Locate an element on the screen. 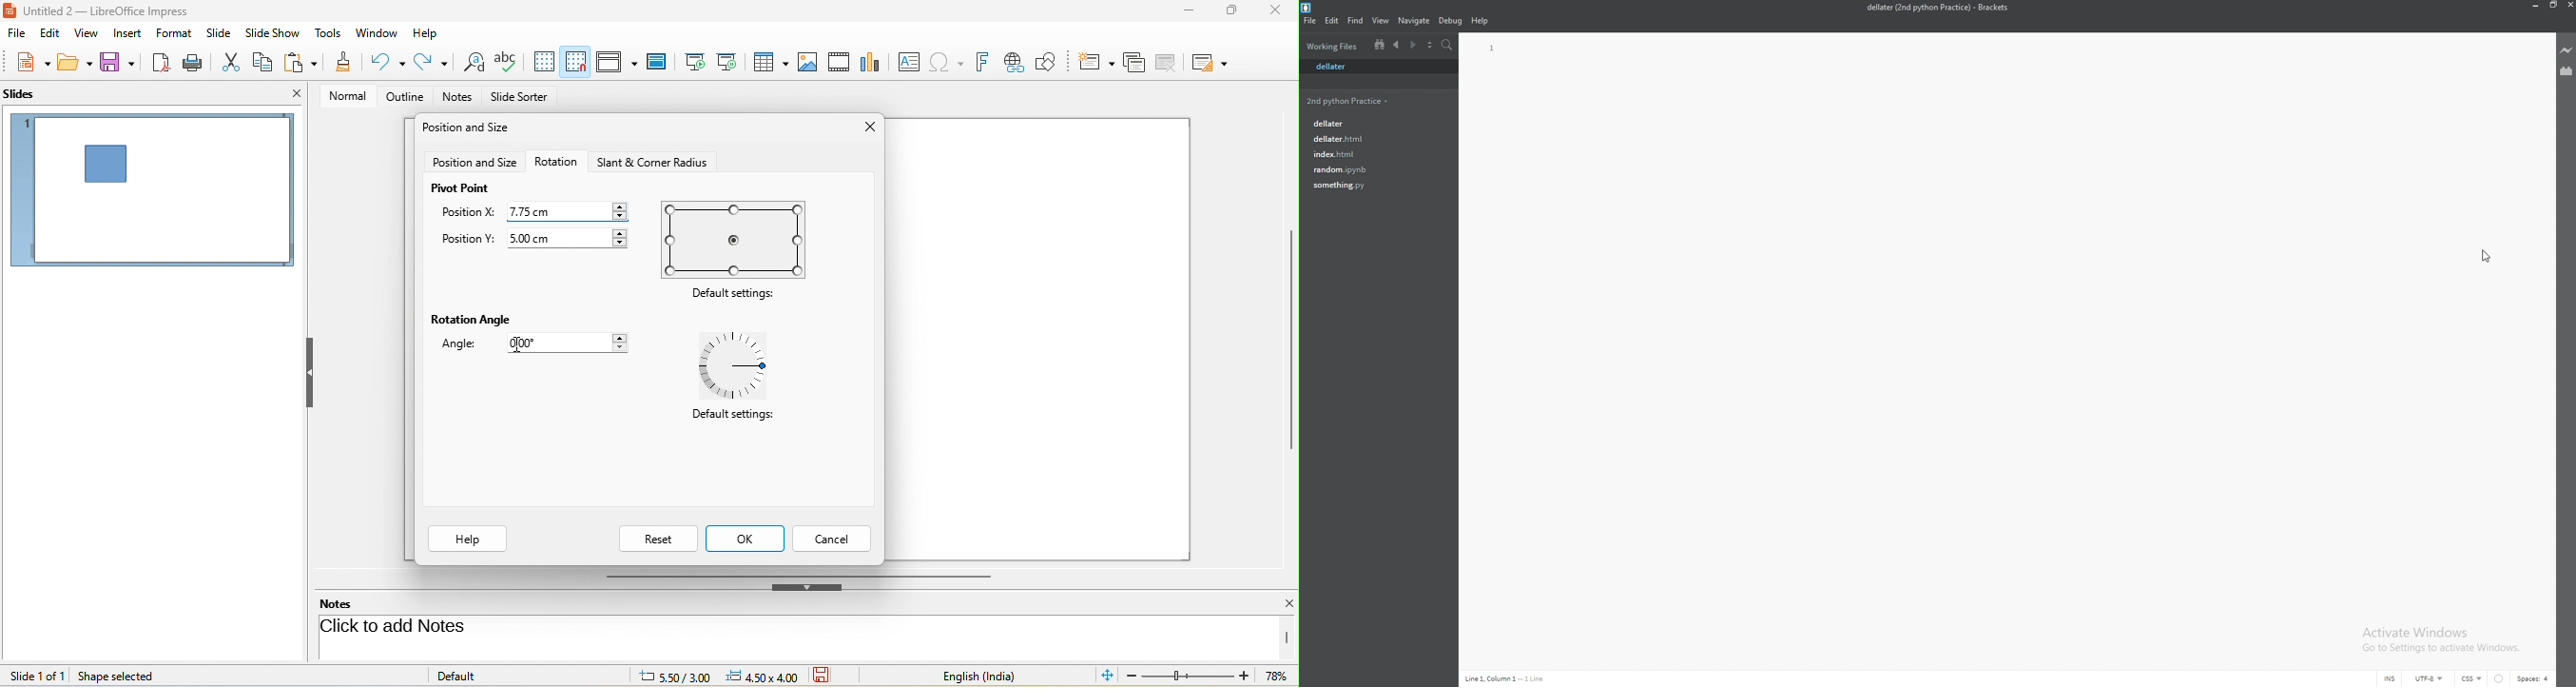 This screenshot has height=700, width=2576. default settings is located at coordinates (731, 419).